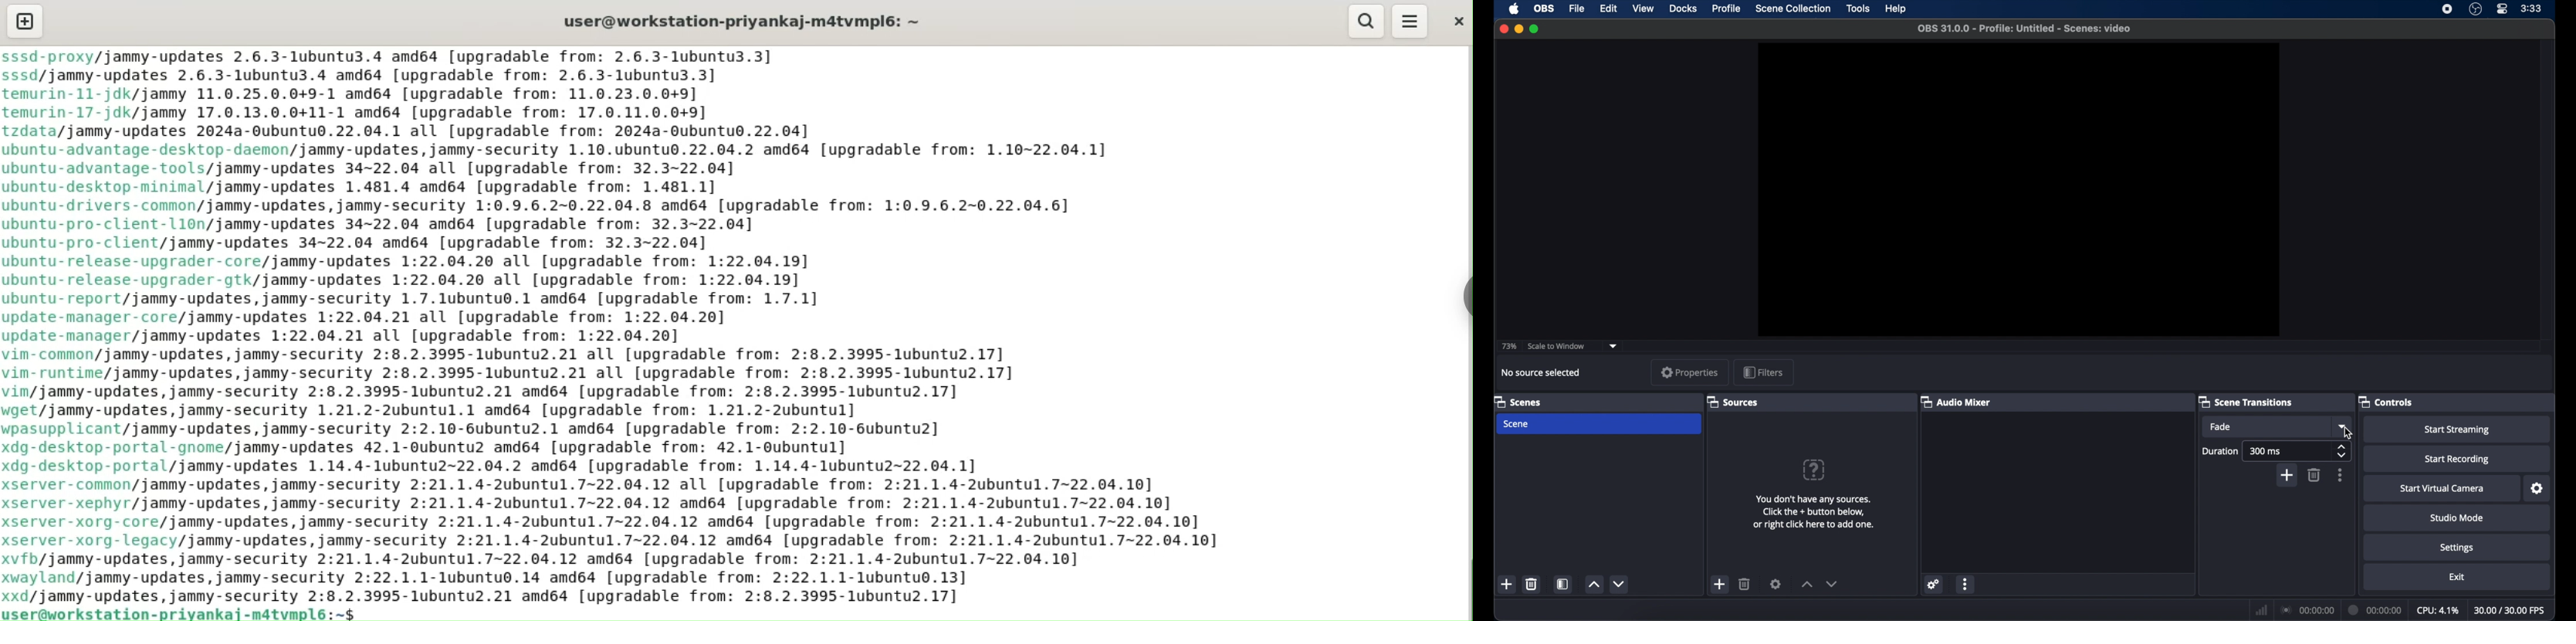 The height and width of the screenshot is (644, 2576). Describe the element at coordinates (1806, 585) in the screenshot. I see `increment` at that location.